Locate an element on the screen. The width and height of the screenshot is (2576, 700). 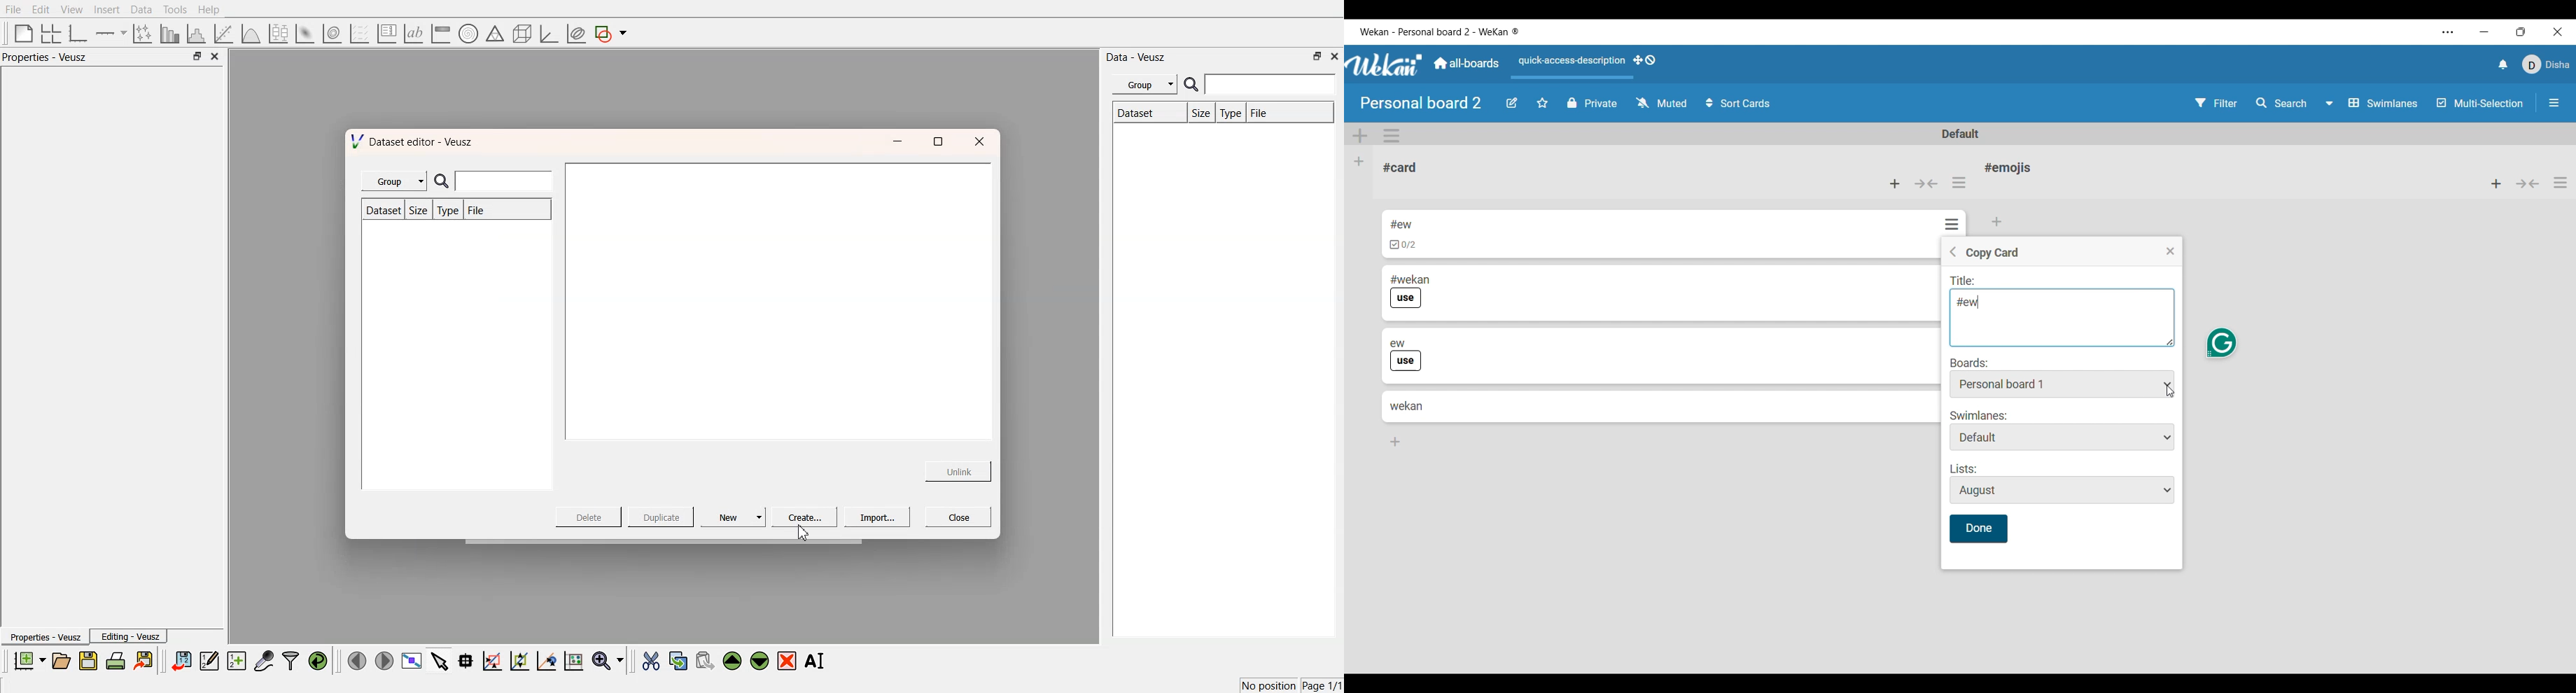
plot points with non-orthogonal axes is located at coordinates (141, 33).